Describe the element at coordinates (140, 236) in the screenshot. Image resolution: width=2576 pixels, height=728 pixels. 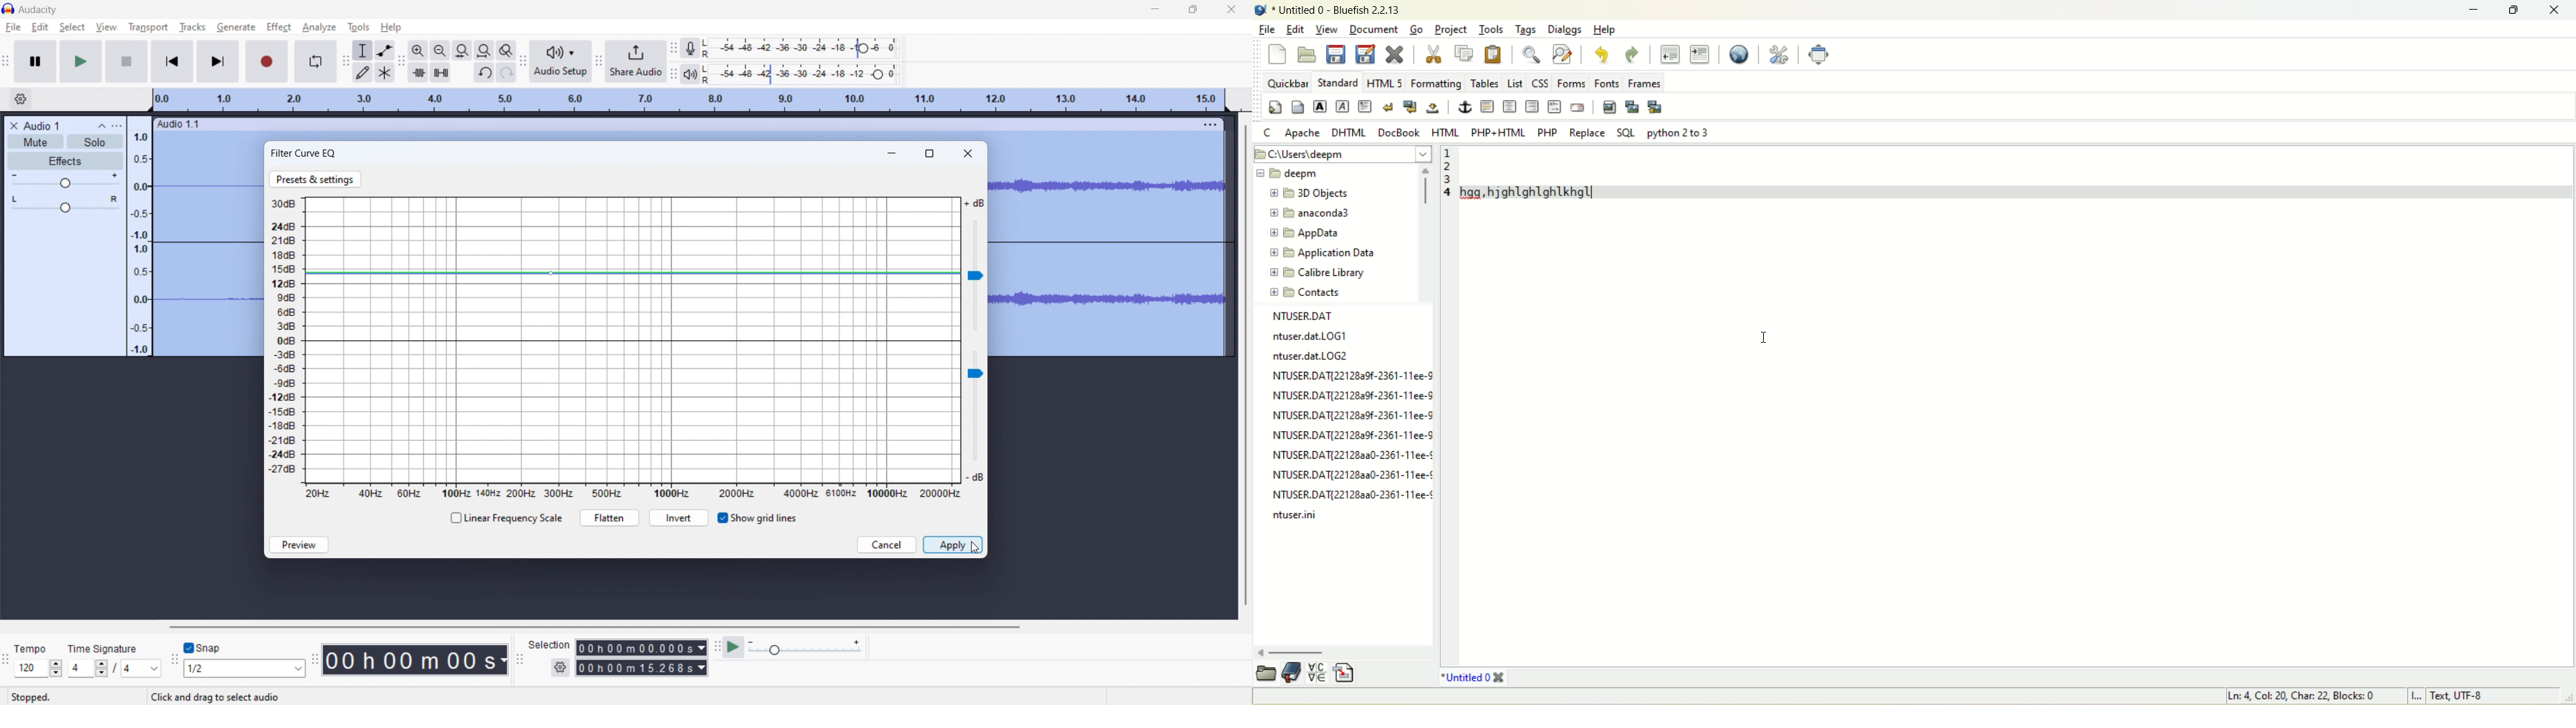
I see `amplitude` at that location.